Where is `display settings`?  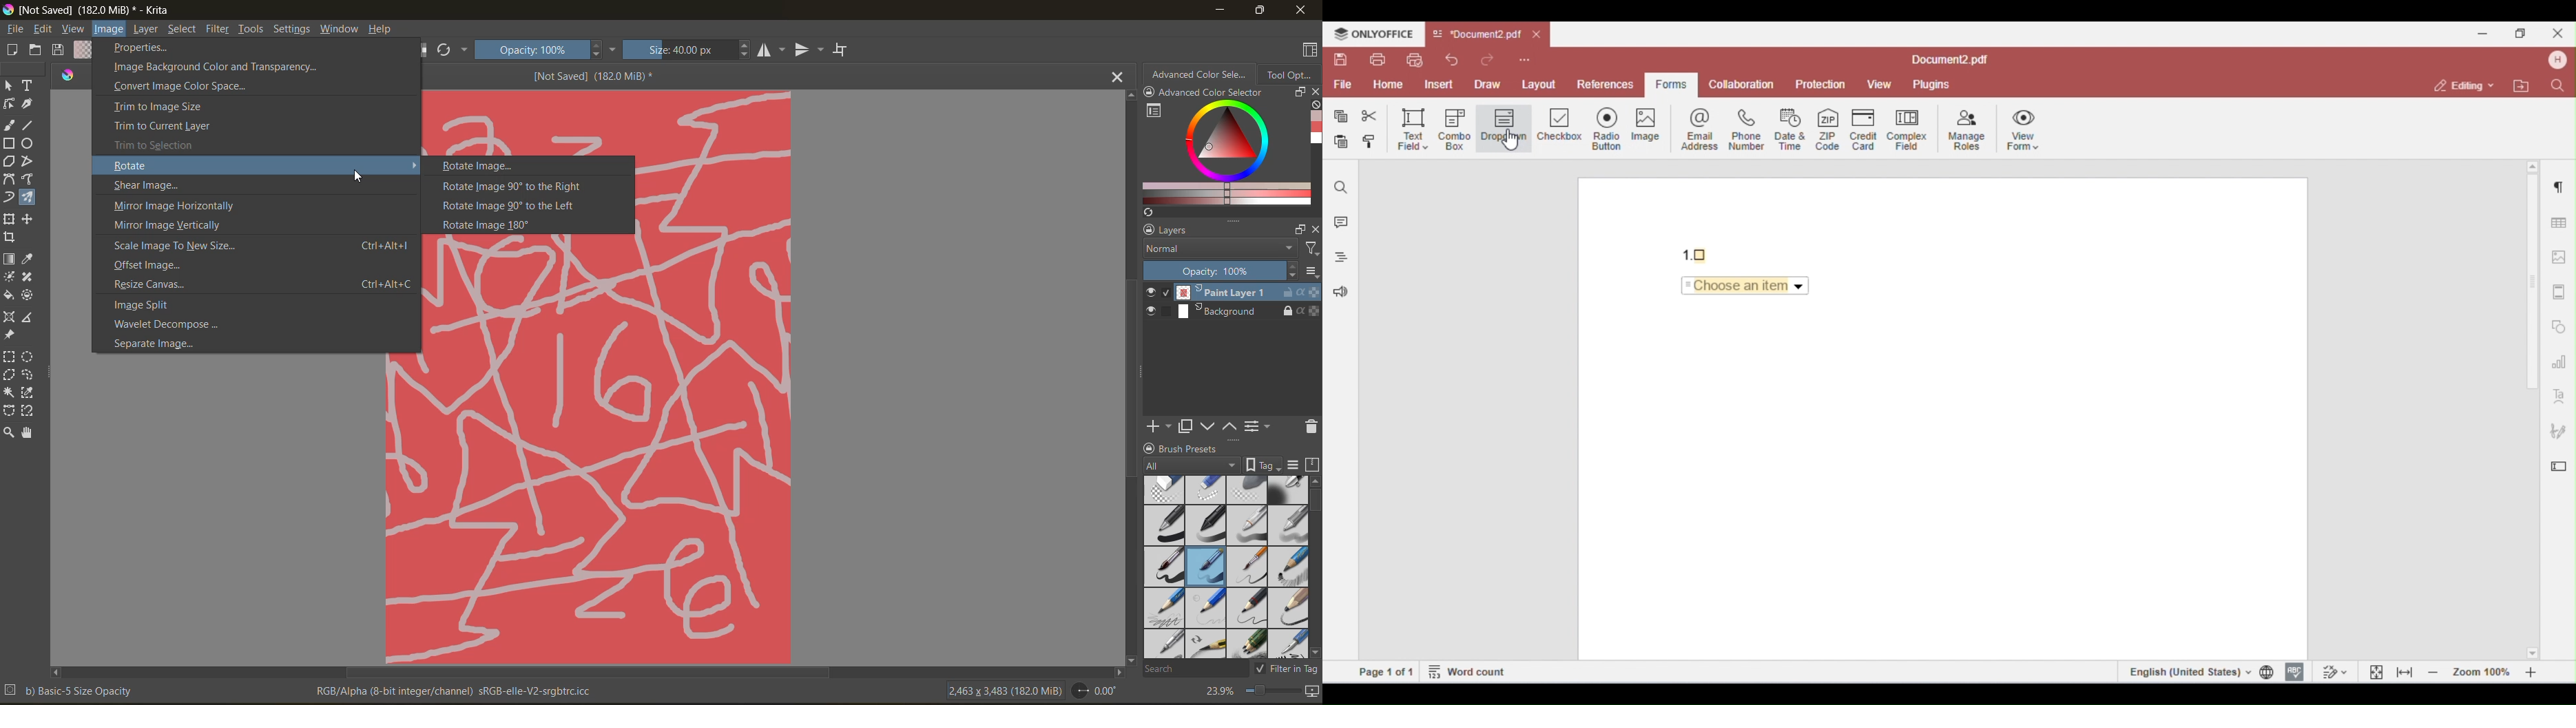 display settings is located at coordinates (1294, 465).